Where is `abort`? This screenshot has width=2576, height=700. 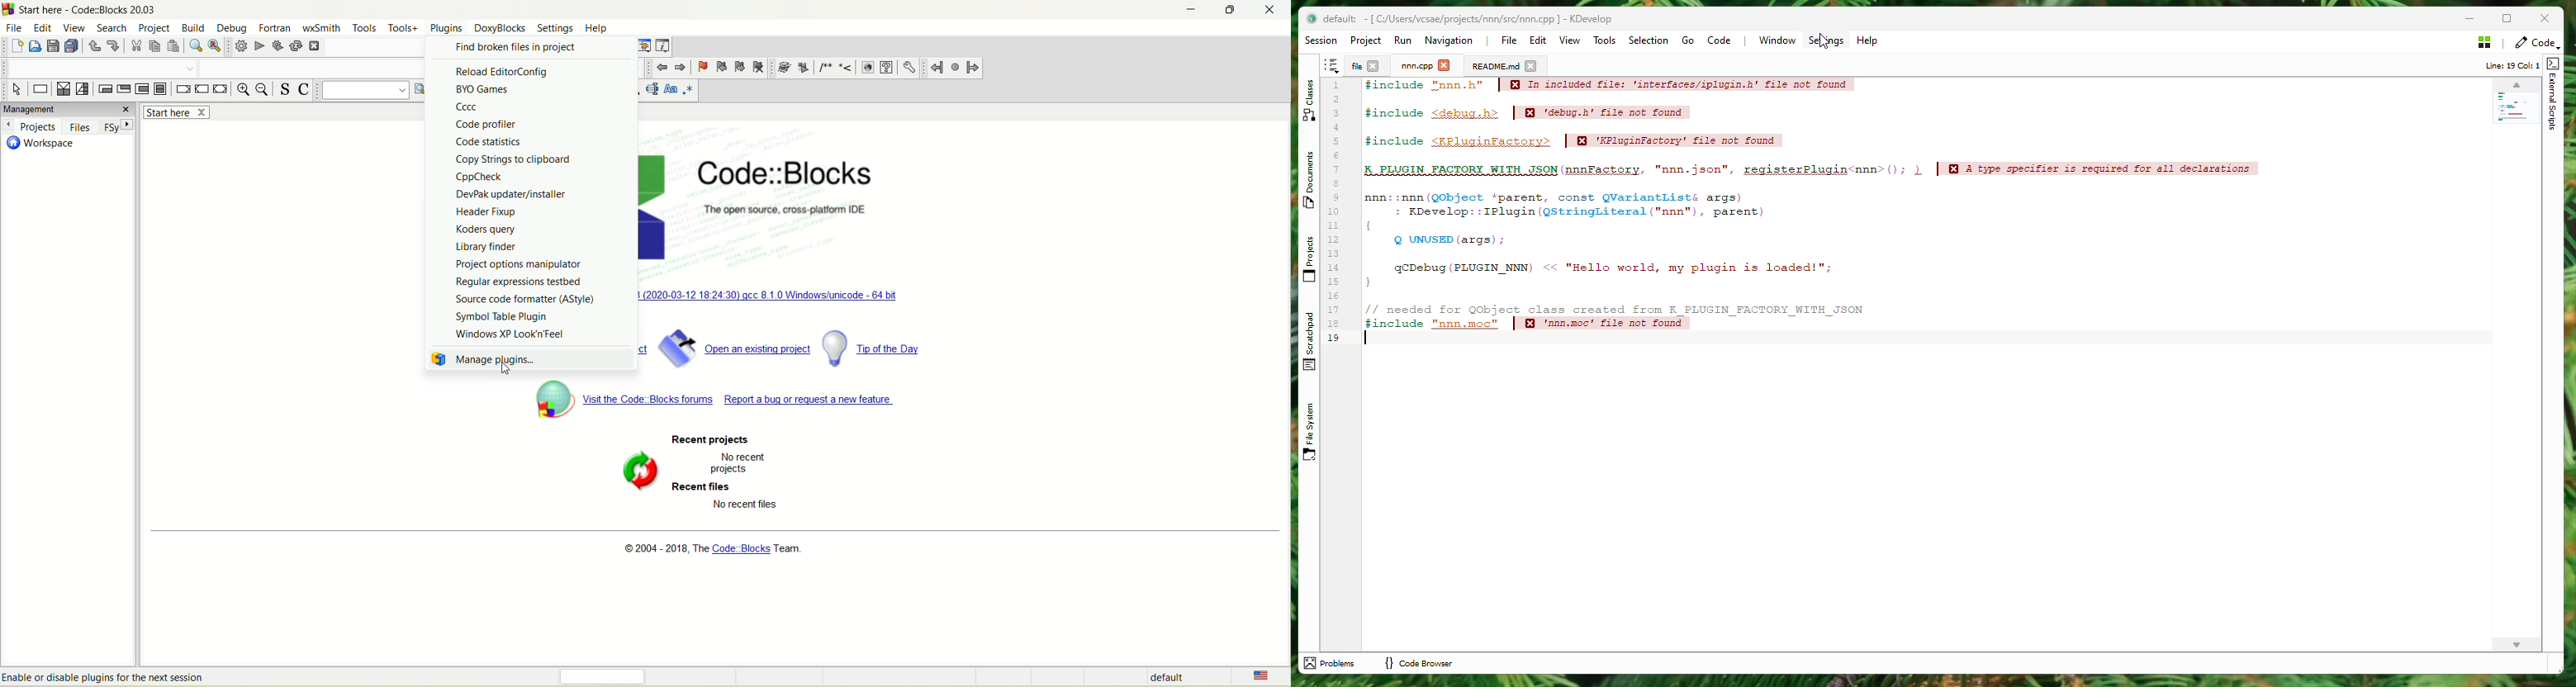 abort is located at coordinates (316, 46).